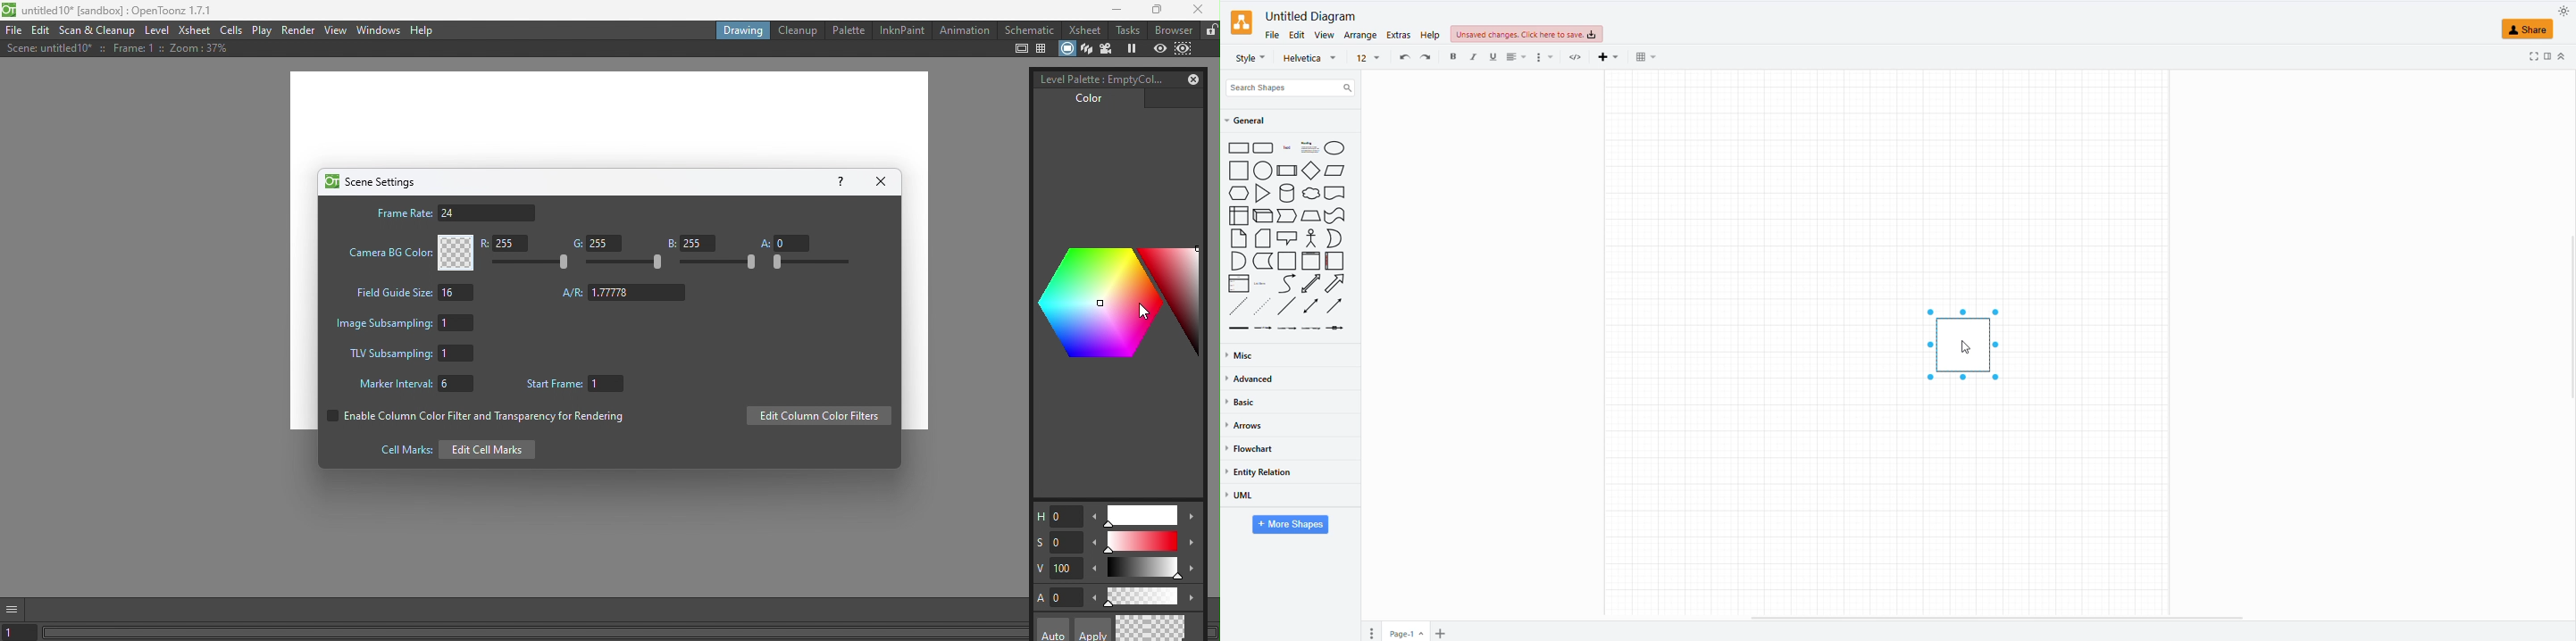  I want to click on general, so click(1251, 122).